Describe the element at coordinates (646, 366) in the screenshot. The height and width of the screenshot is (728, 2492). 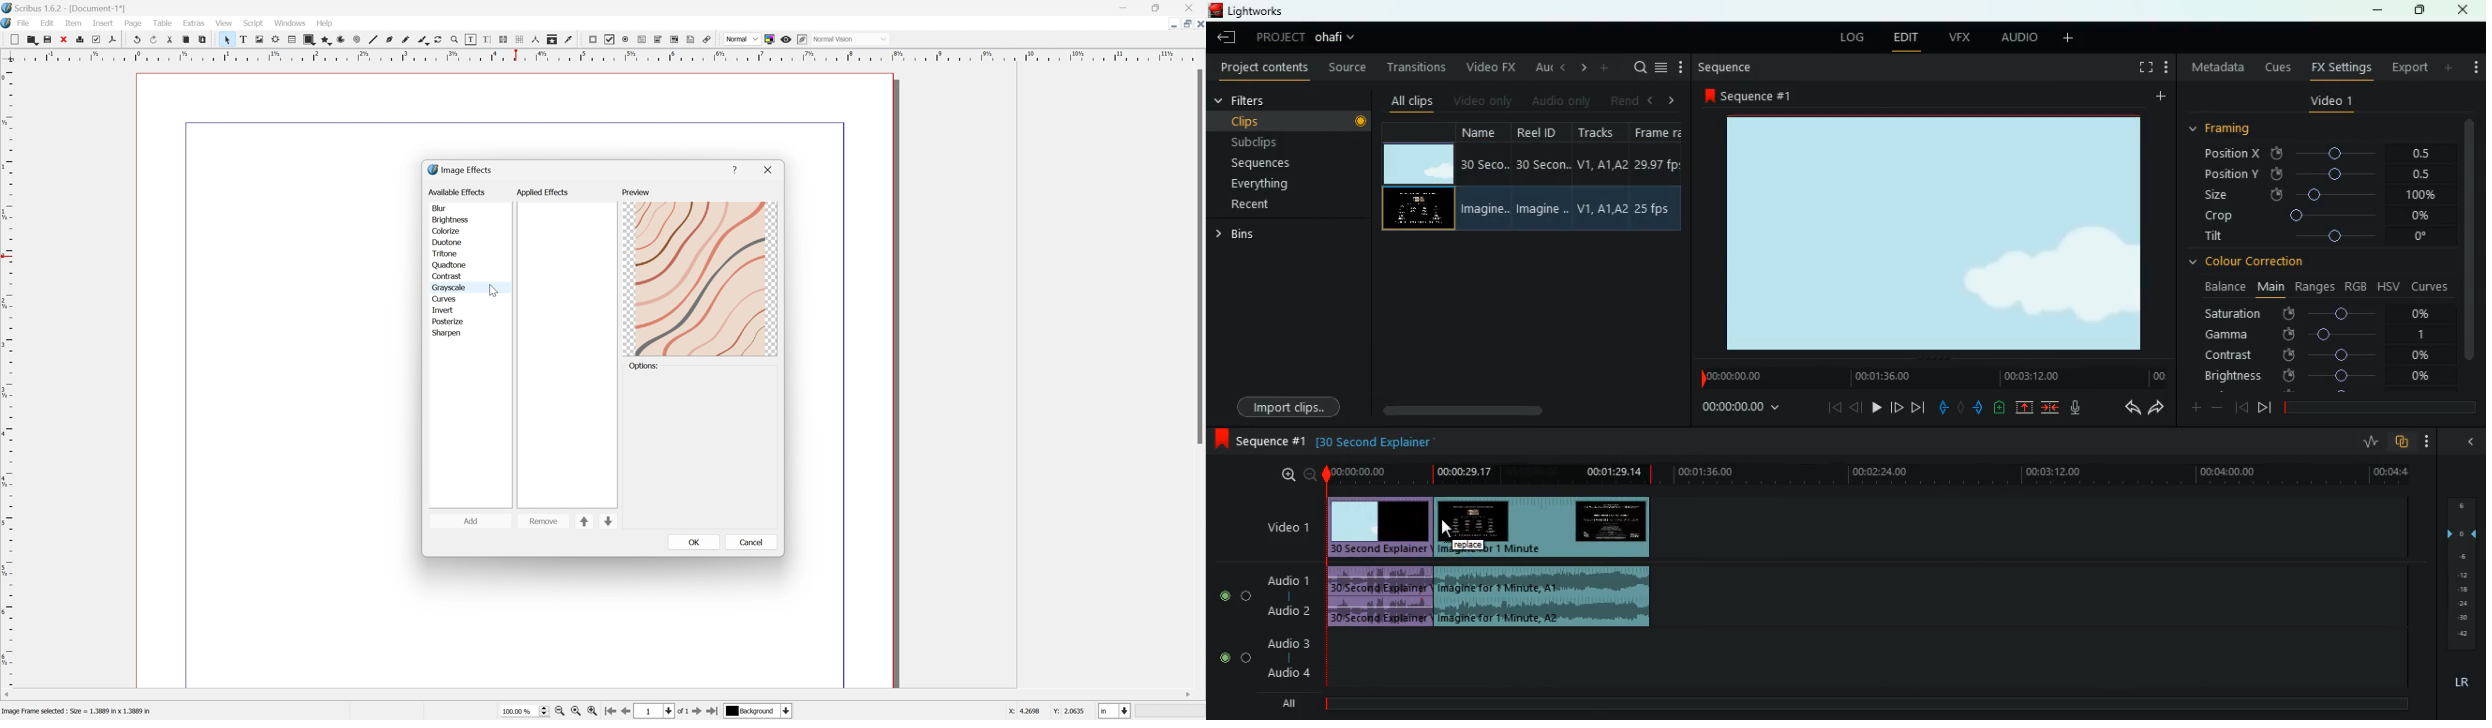
I see `options:` at that location.